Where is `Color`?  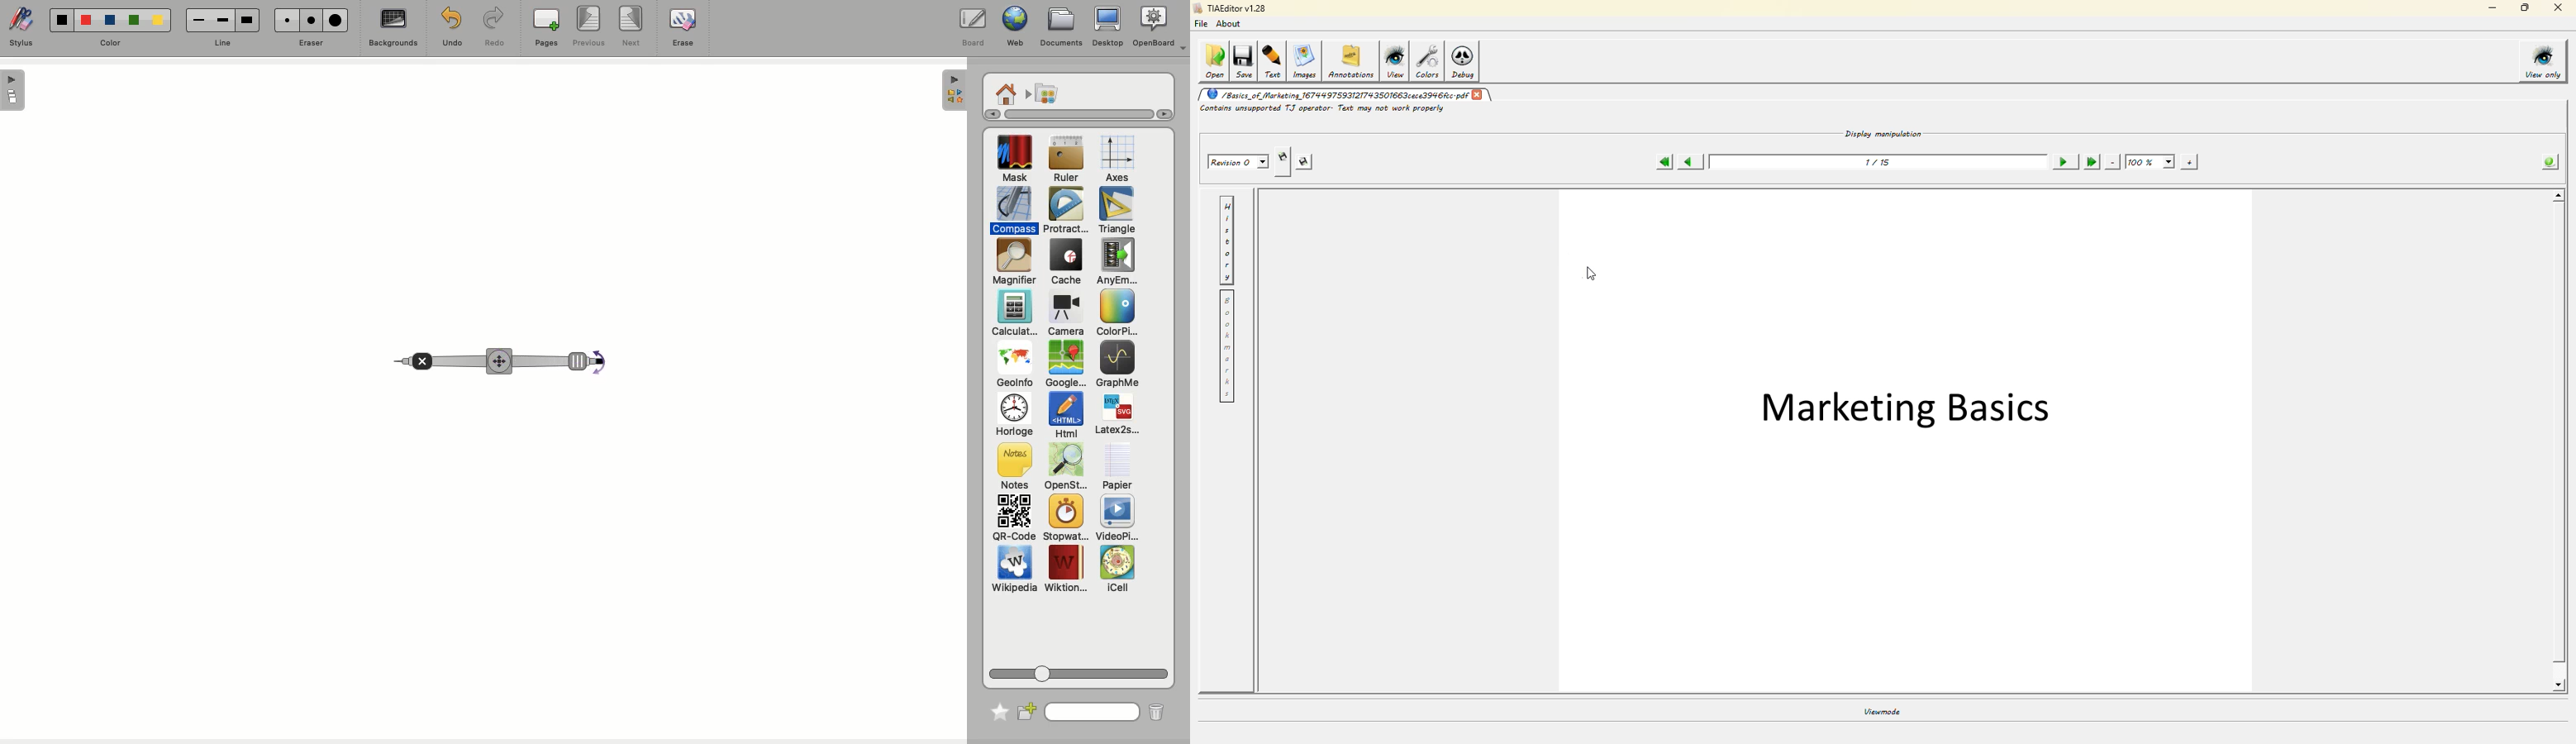 Color is located at coordinates (1114, 314).